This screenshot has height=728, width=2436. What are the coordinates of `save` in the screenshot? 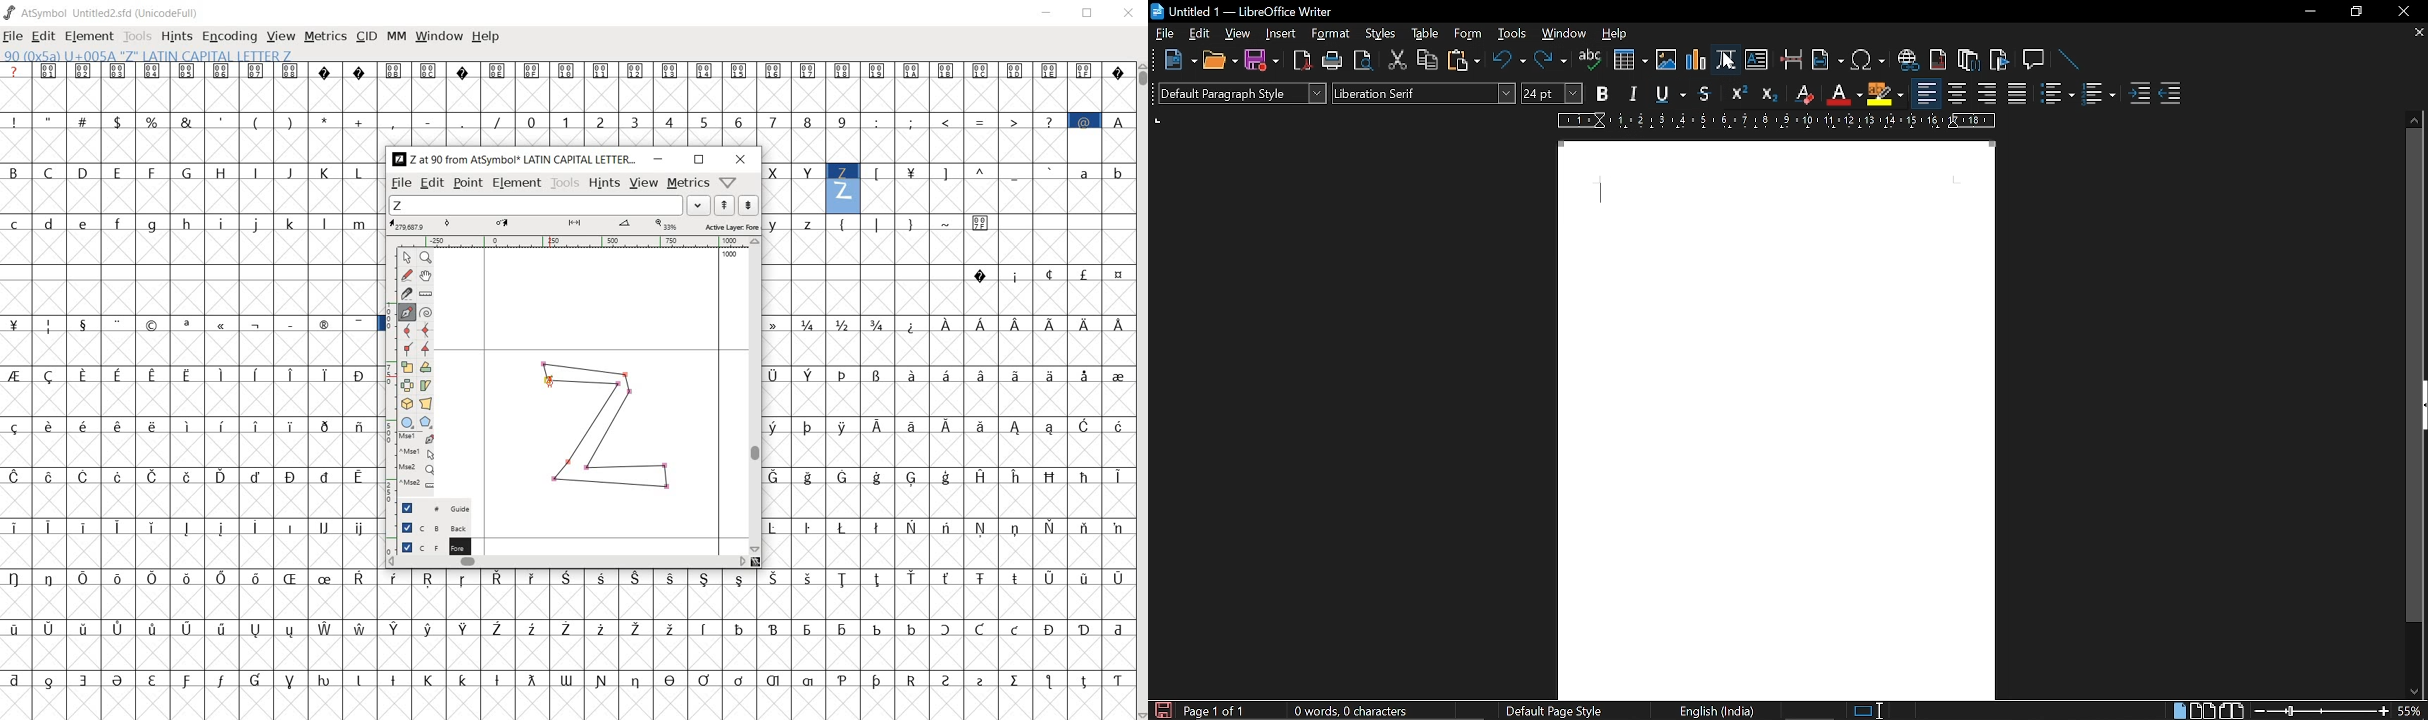 It's located at (1162, 709).